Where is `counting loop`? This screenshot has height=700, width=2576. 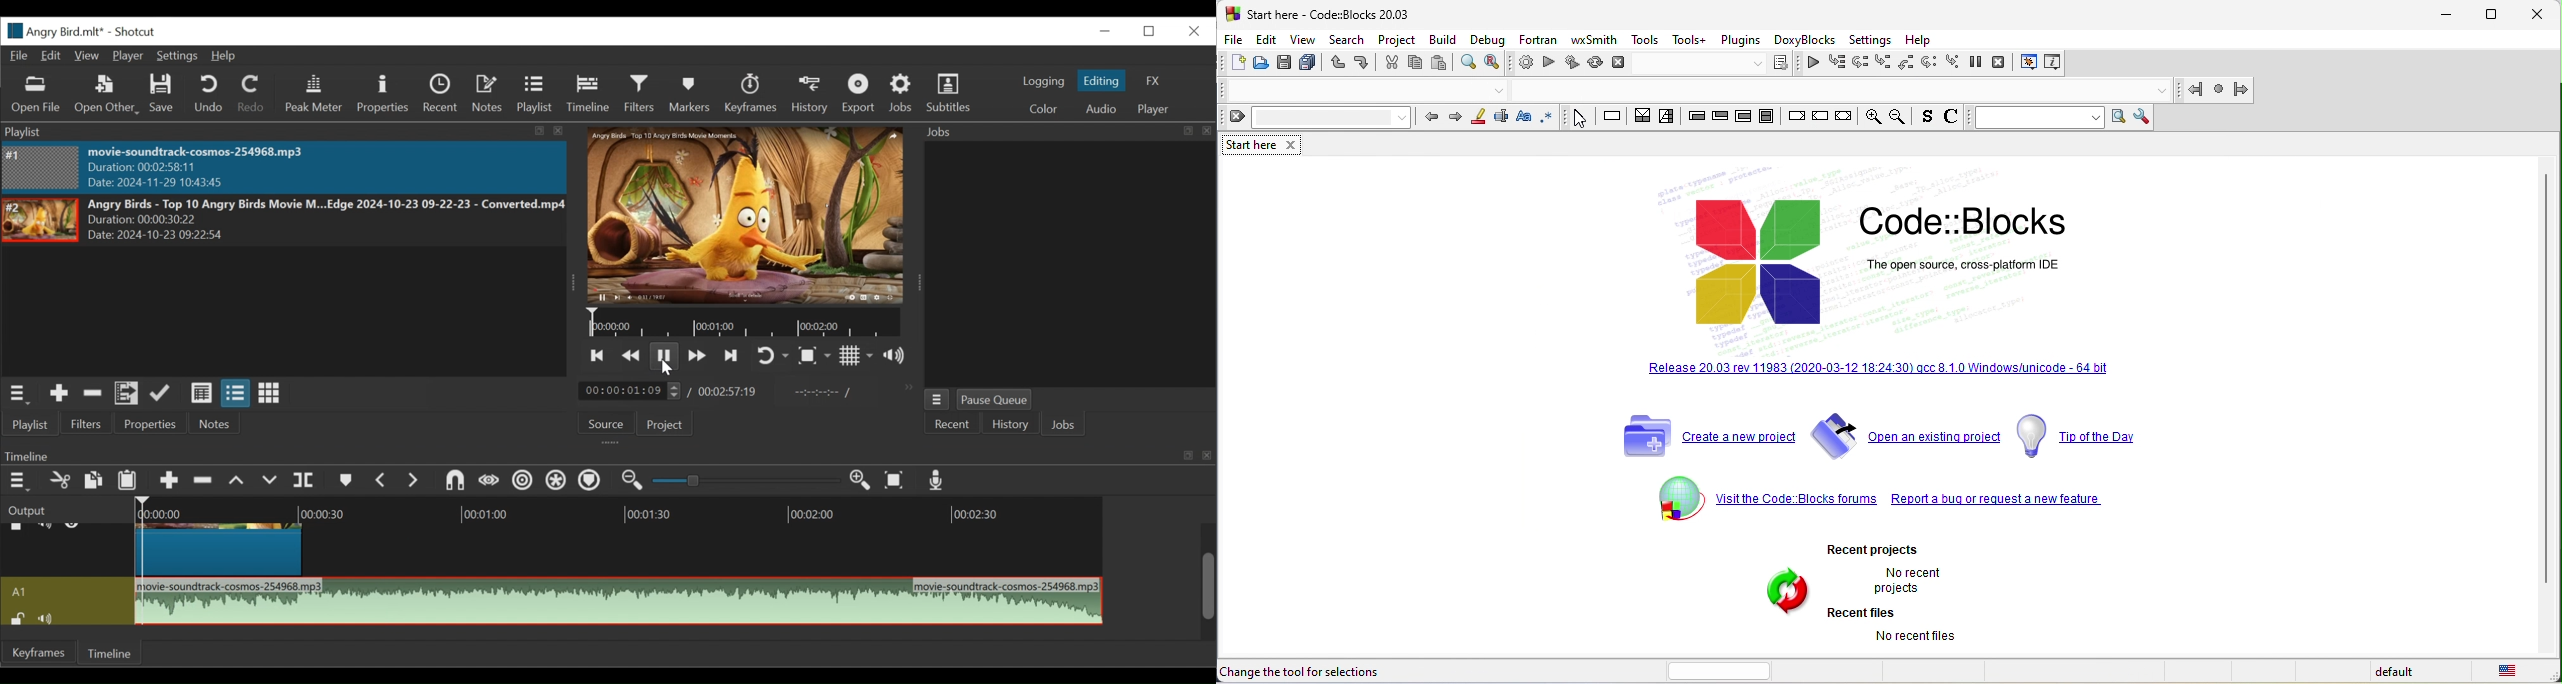
counting loop is located at coordinates (1746, 118).